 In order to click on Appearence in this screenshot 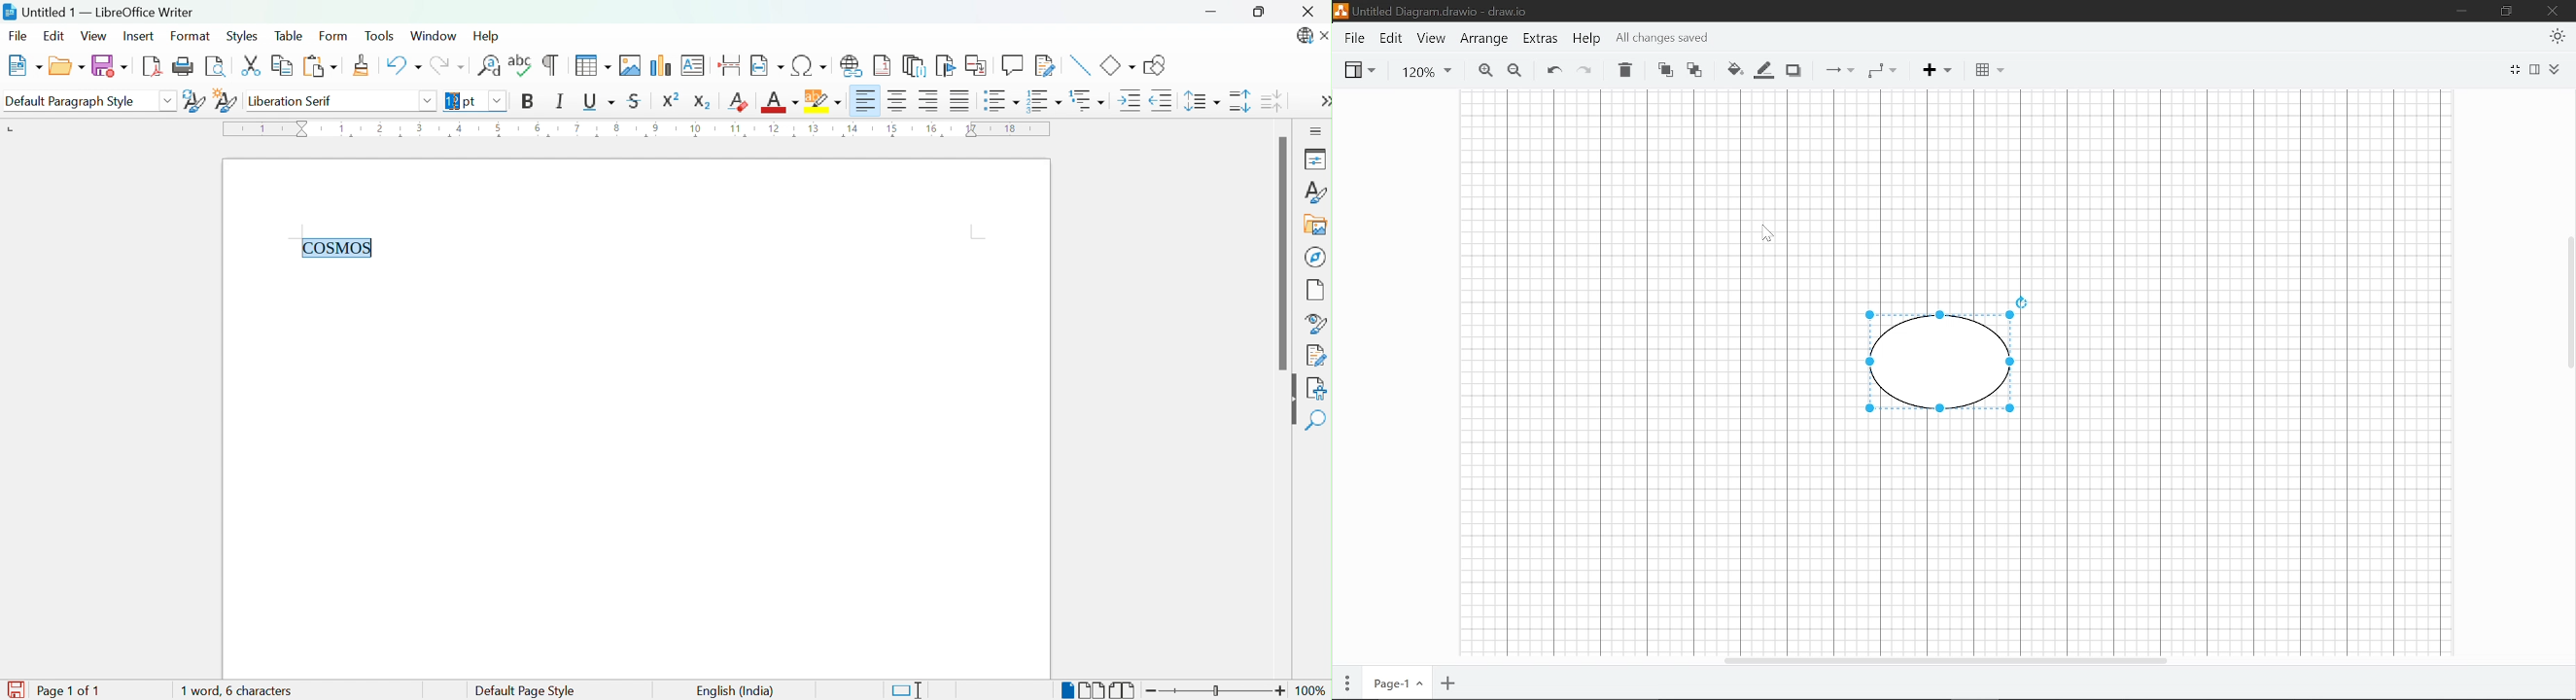, I will do `click(2558, 37)`.